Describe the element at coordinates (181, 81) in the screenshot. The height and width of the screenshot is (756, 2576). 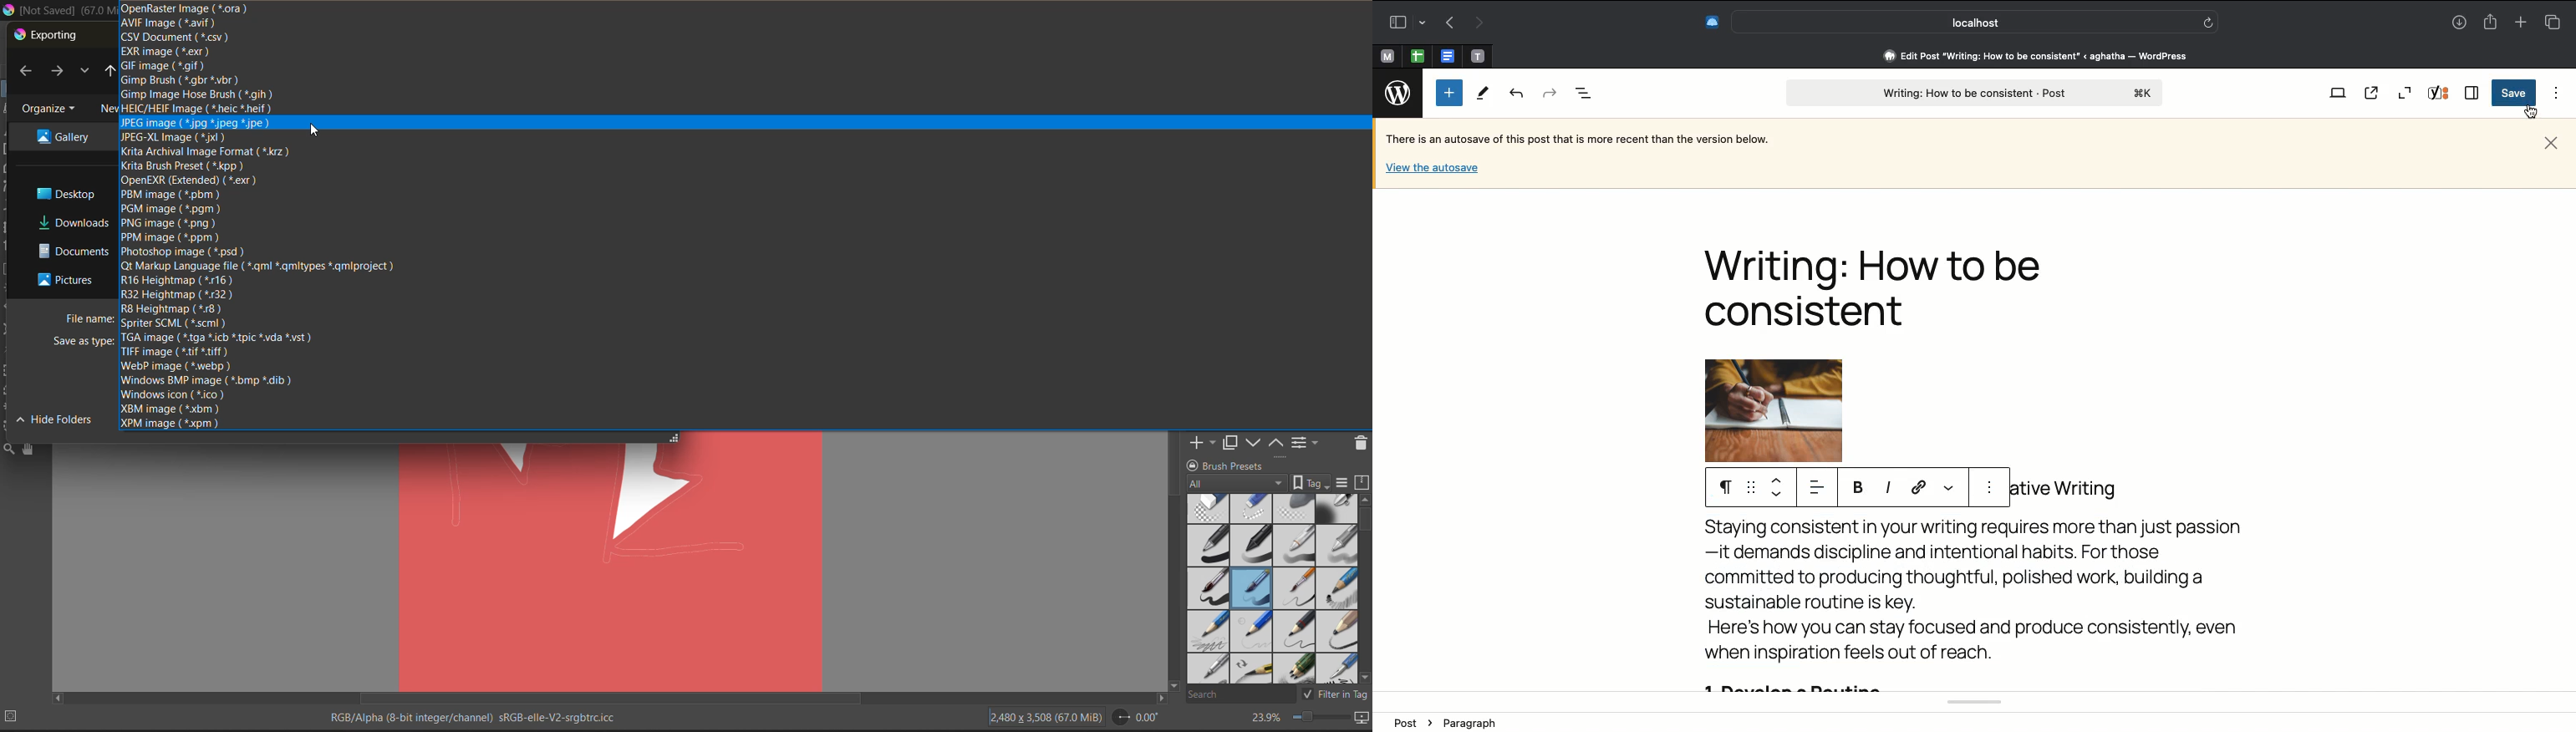
I see `gimp brush` at that location.